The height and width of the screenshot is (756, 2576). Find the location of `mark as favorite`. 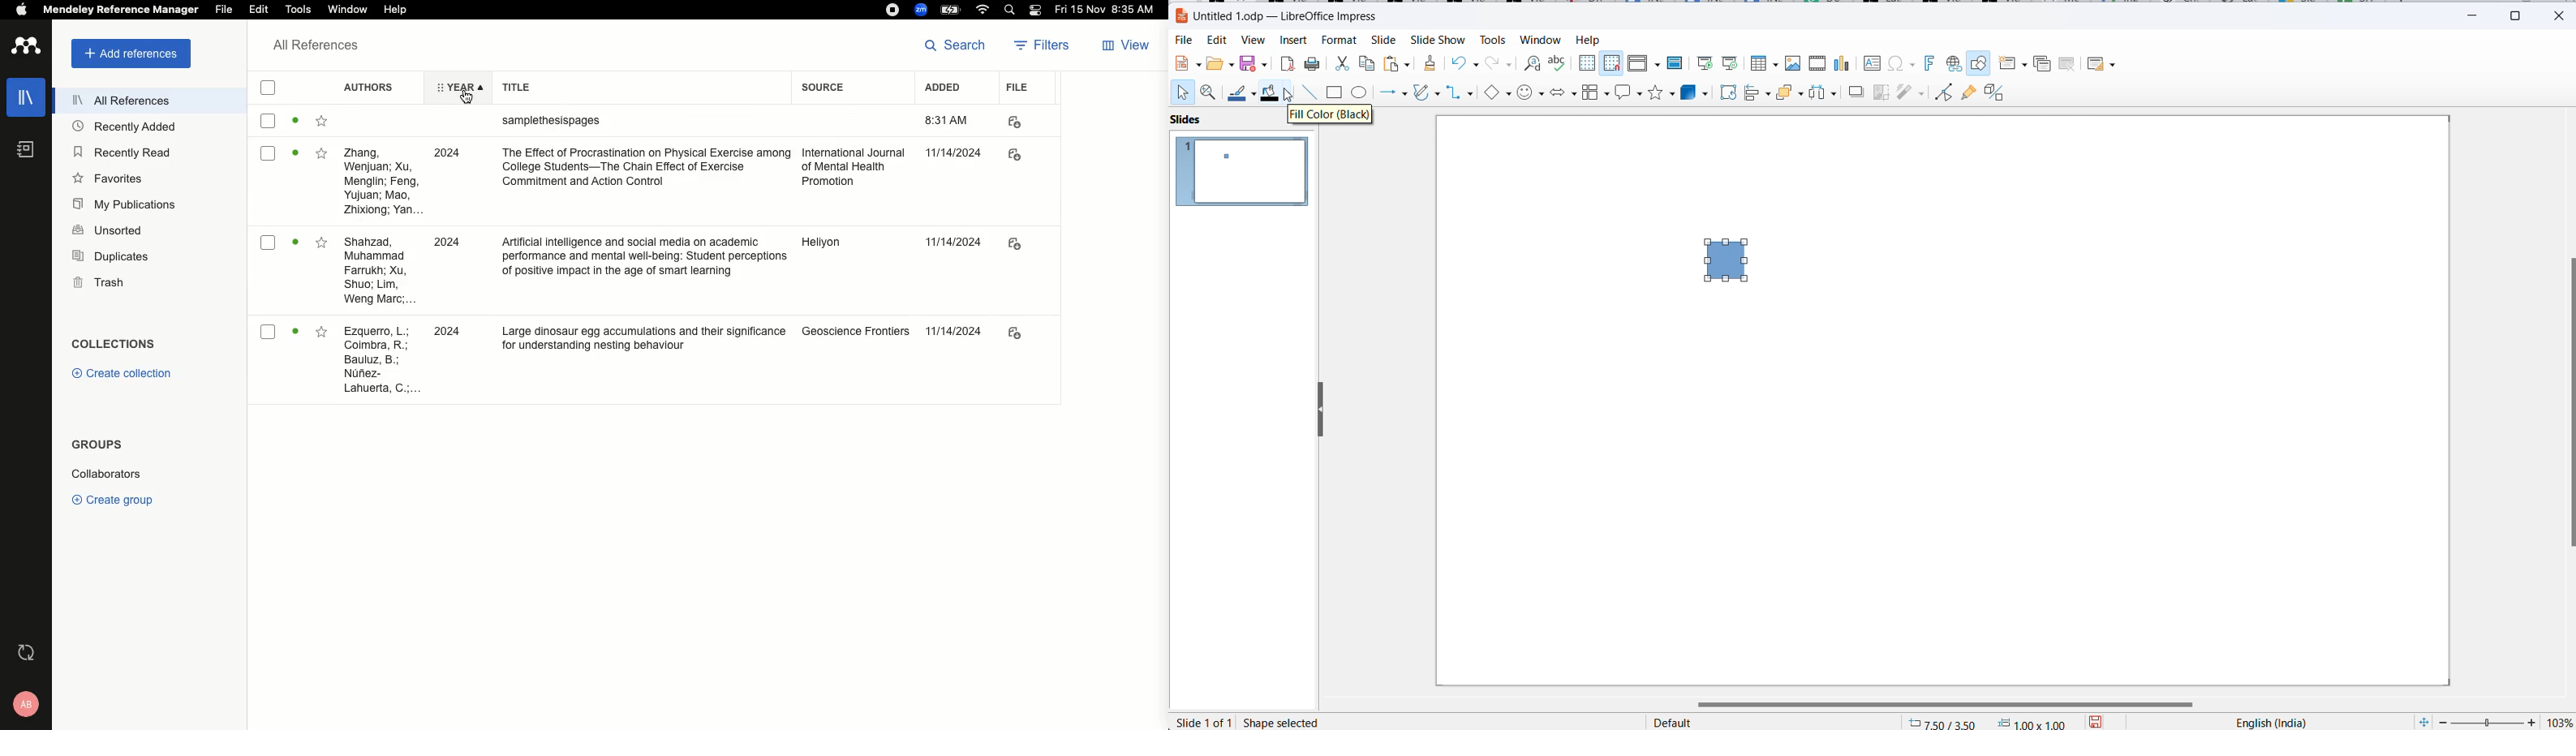

mark as favorite is located at coordinates (323, 335).